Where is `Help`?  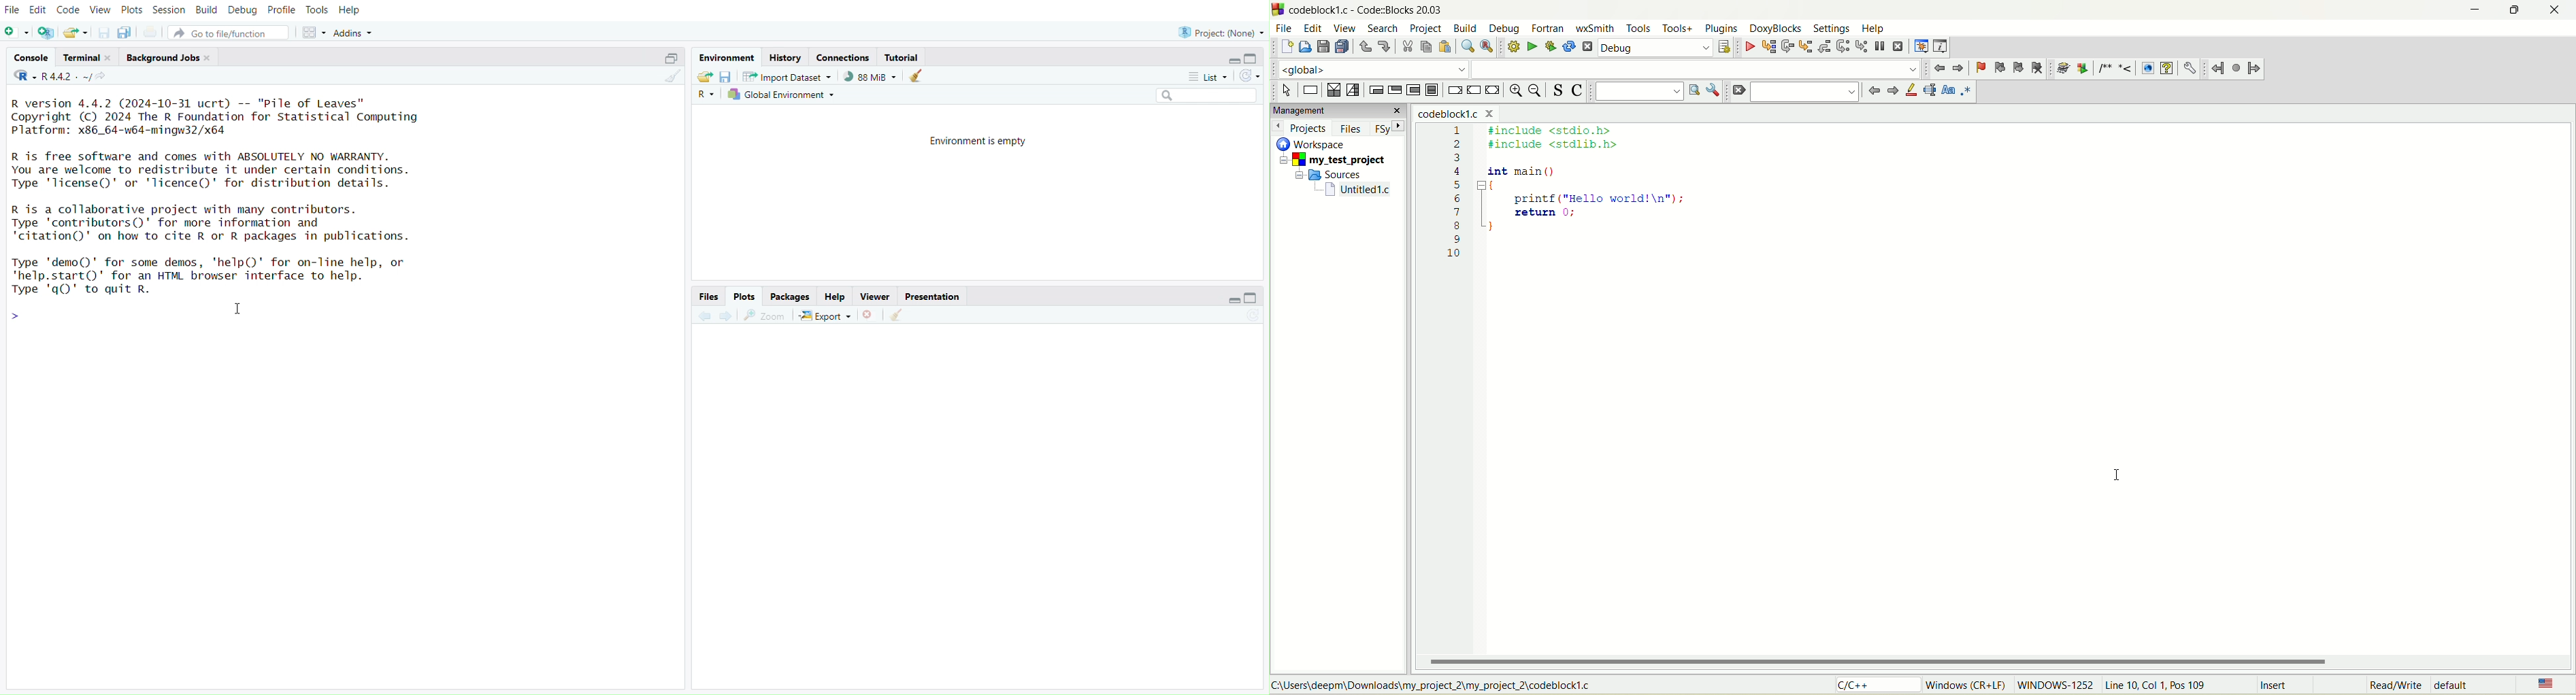 Help is located at coordinates (837, 297).